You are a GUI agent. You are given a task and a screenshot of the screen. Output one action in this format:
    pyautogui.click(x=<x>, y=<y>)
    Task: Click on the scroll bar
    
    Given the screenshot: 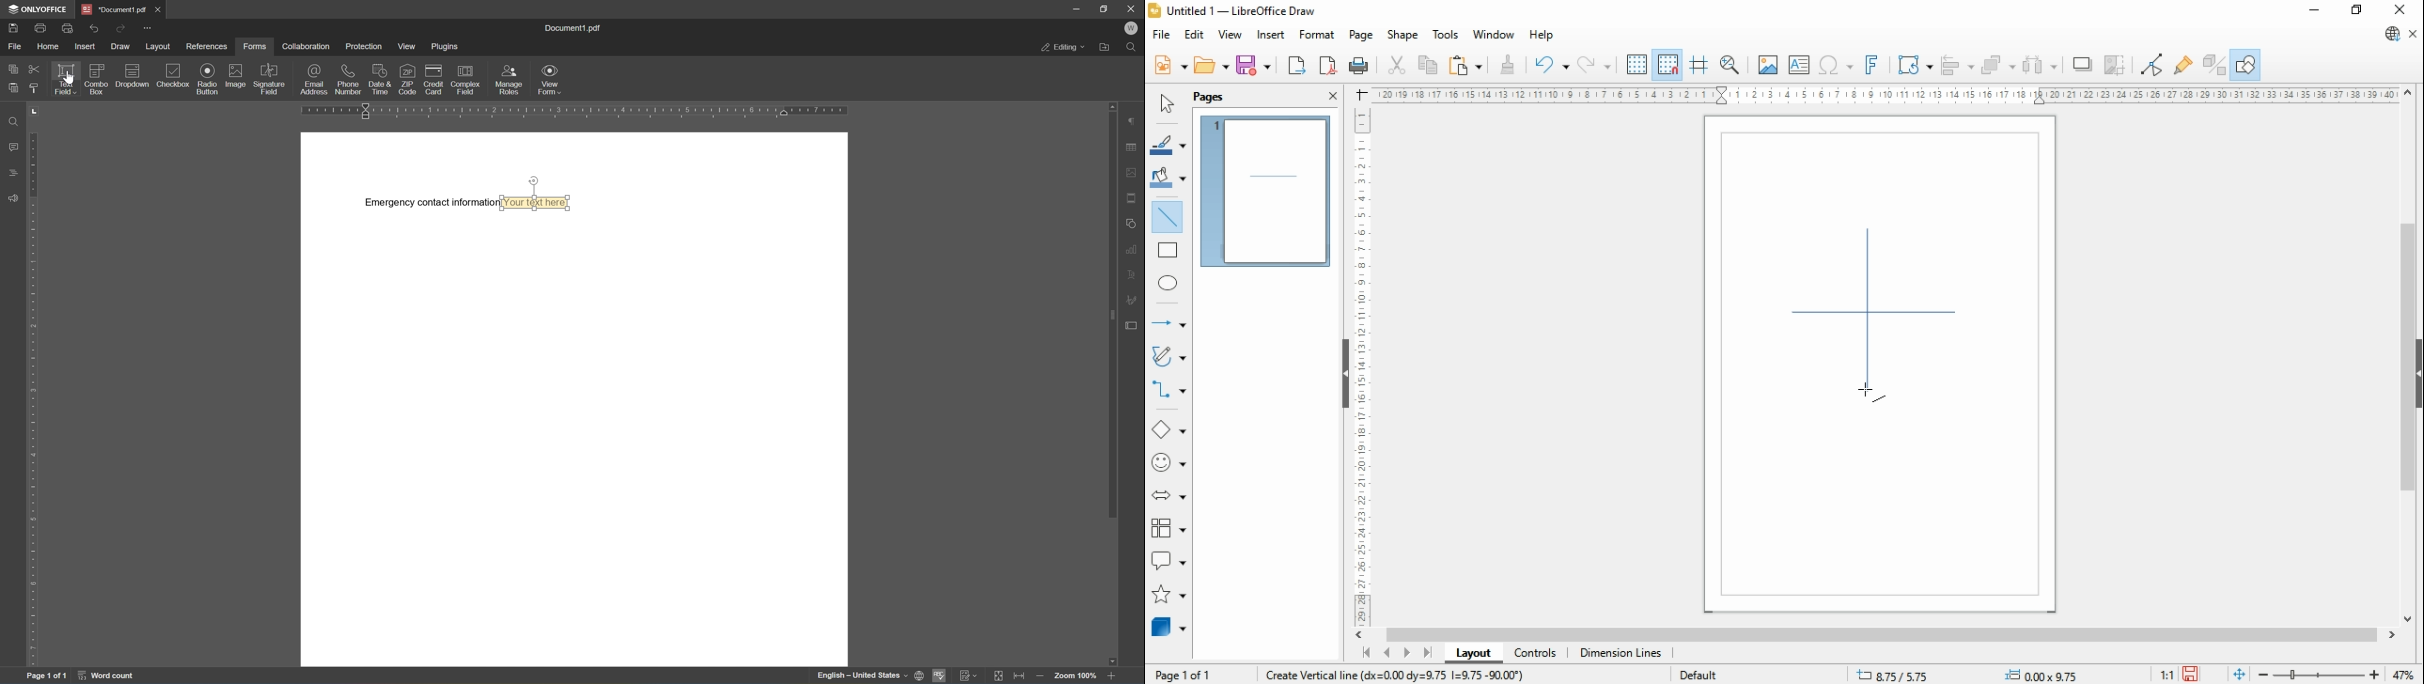 What is the action you would take?
    pyautogui.click(x=2406, y=357)
    